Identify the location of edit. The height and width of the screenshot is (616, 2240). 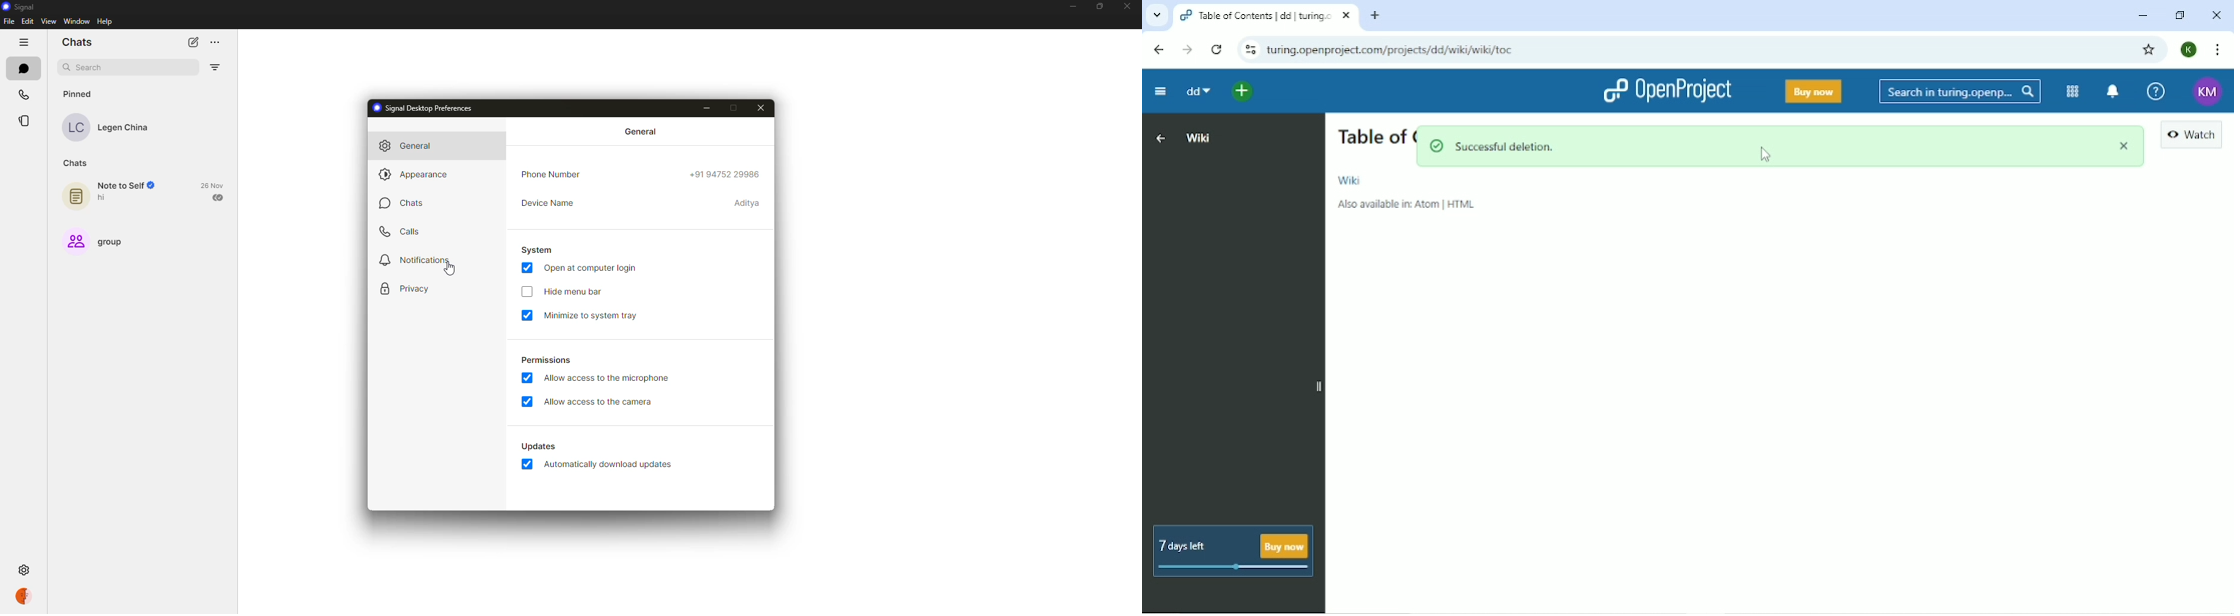
(27, 22).